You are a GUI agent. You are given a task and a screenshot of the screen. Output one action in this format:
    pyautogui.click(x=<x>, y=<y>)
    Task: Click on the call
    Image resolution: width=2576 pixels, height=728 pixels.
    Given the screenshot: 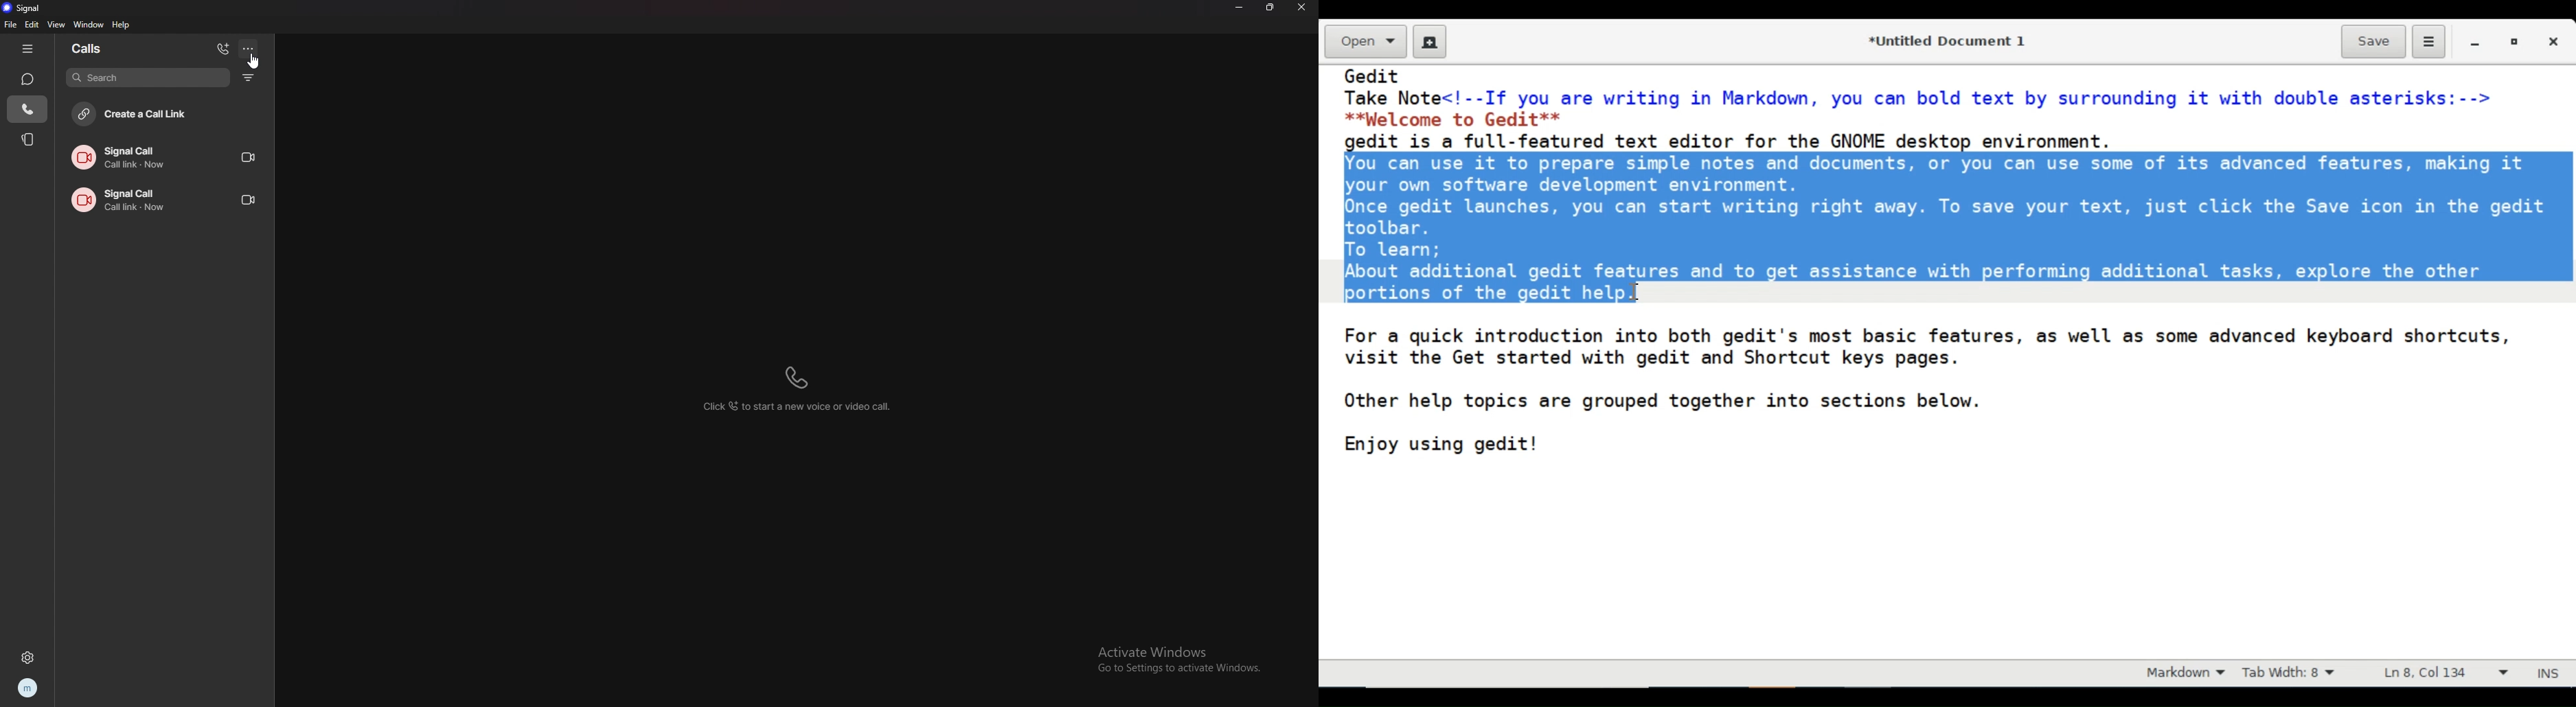 What is the action you would take?
    pyautogui.click(x=168, y=157)
    